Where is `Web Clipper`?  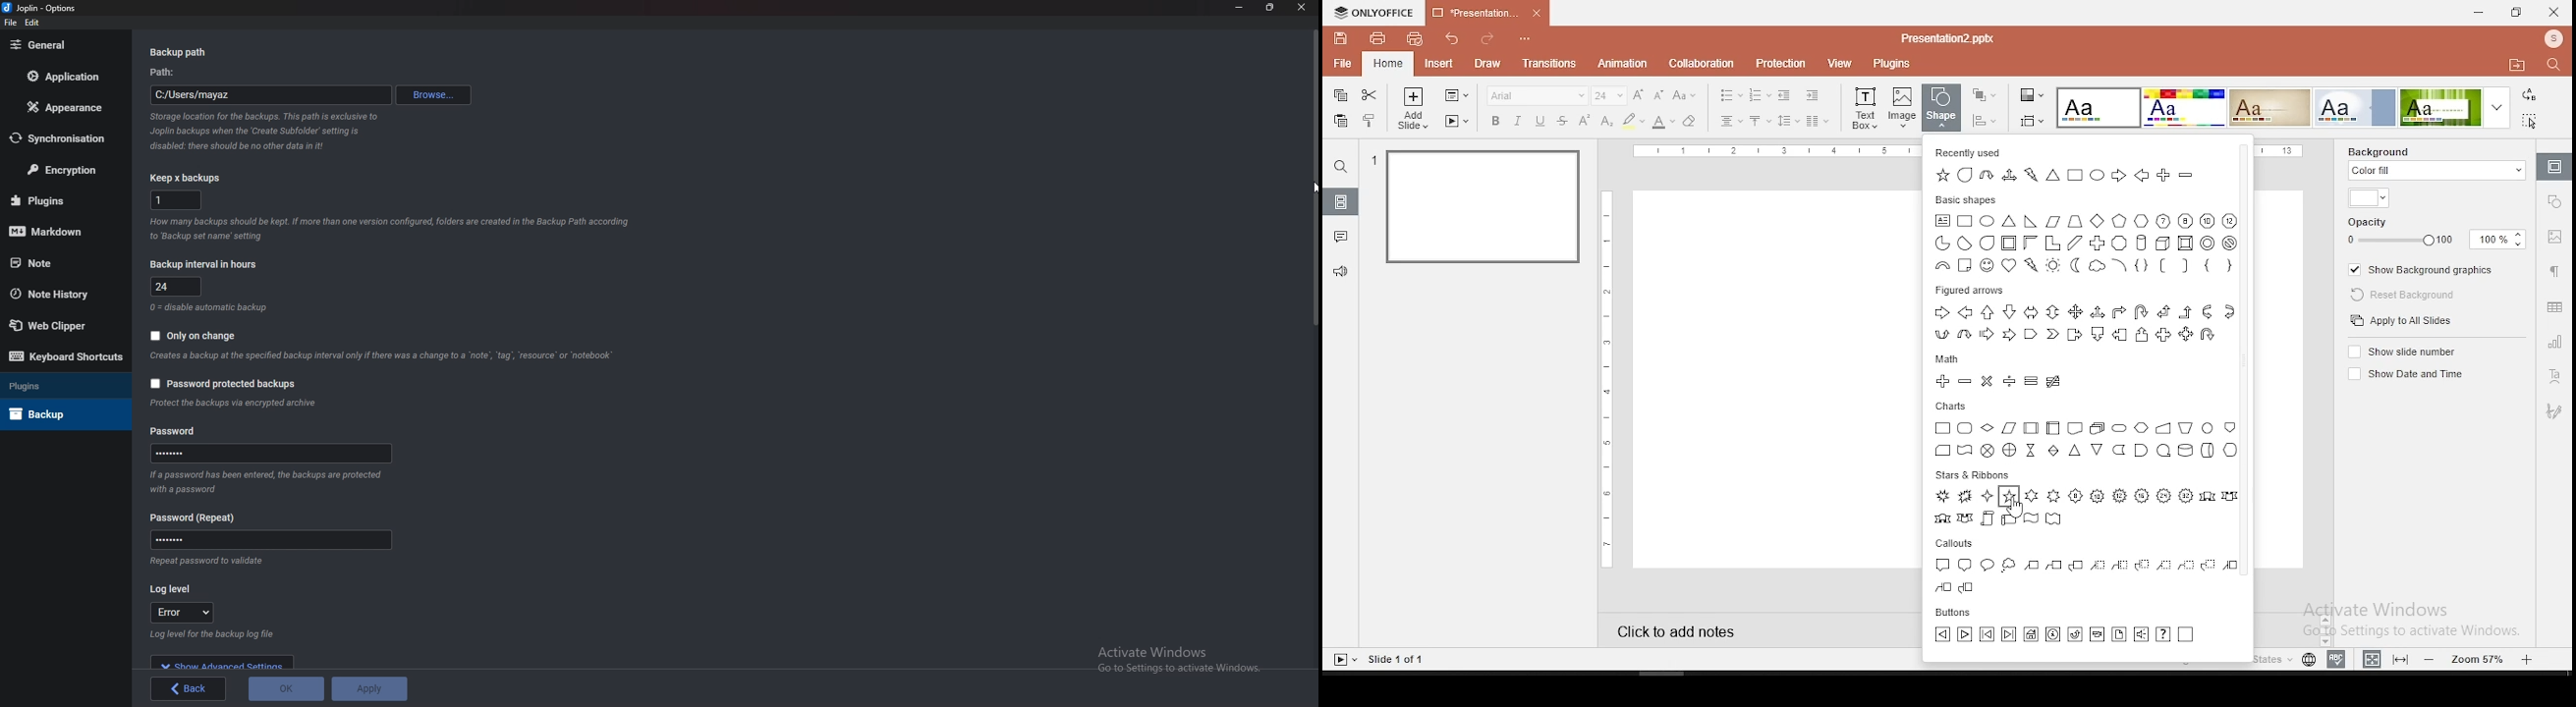 Web Clipper is located at coordinates (64, 325).